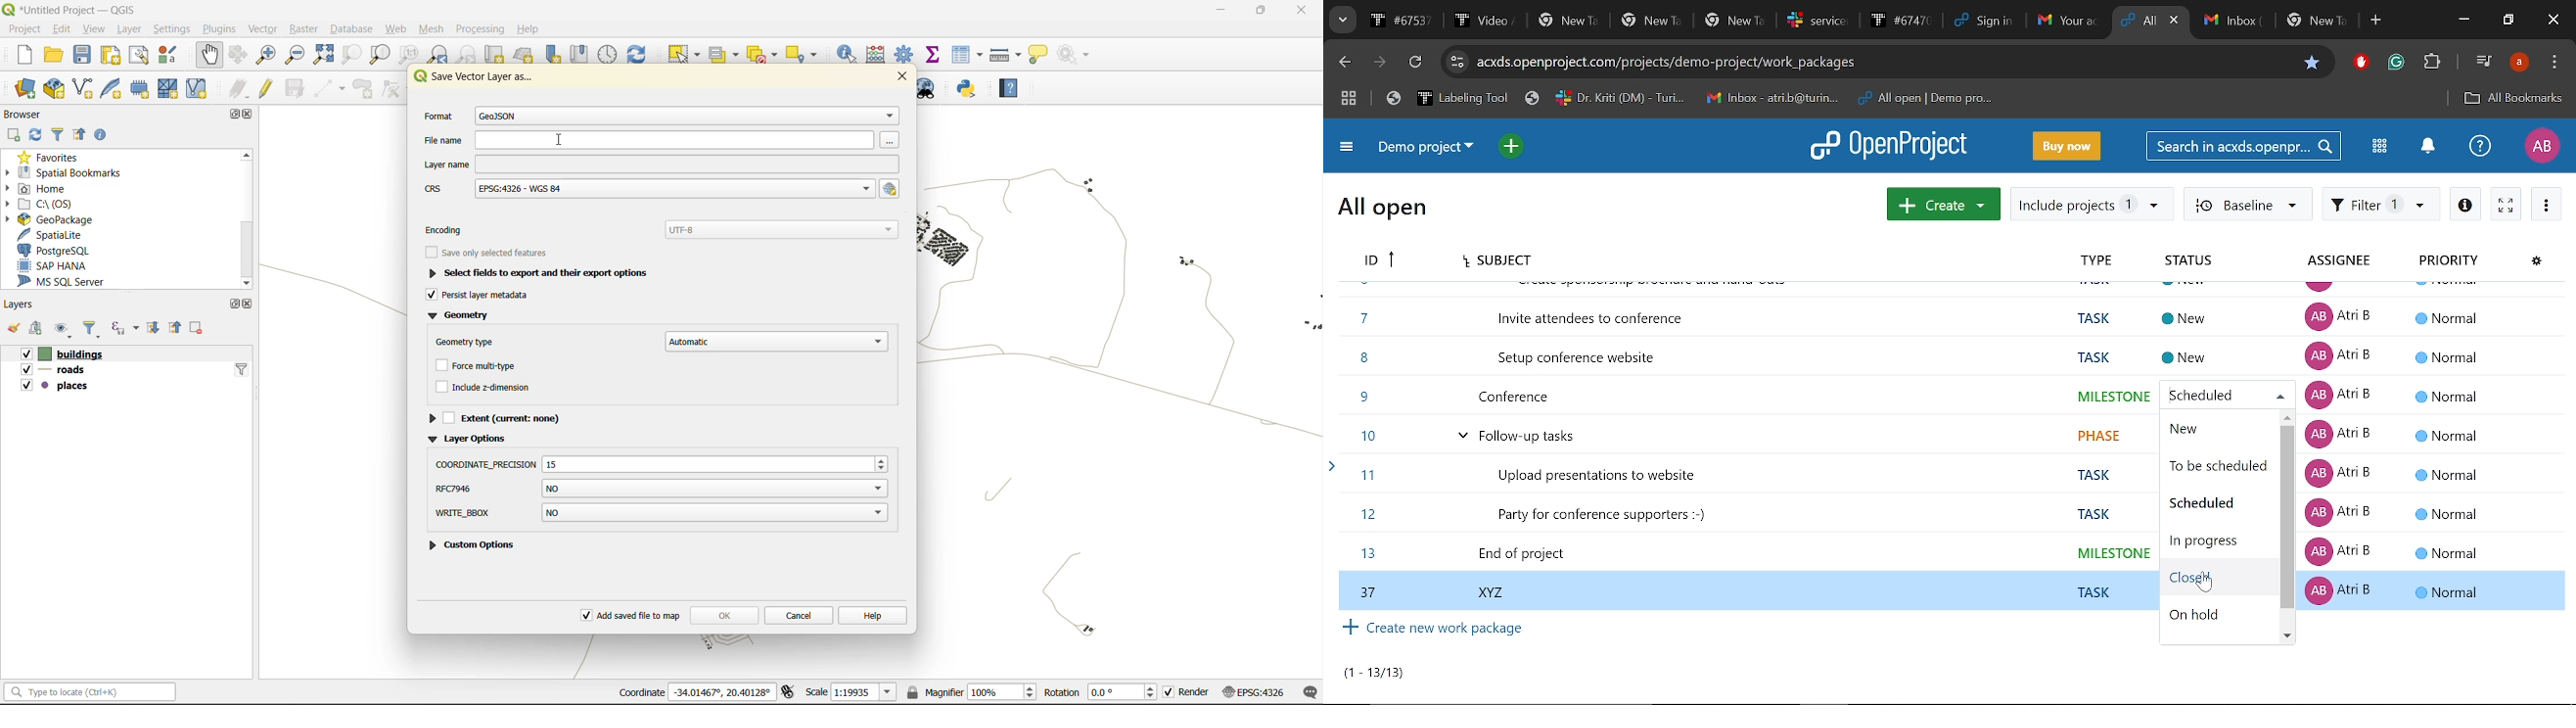  Describe the element at coordinates (2378, 148) in the screenshot. I see `Modules` at that location.